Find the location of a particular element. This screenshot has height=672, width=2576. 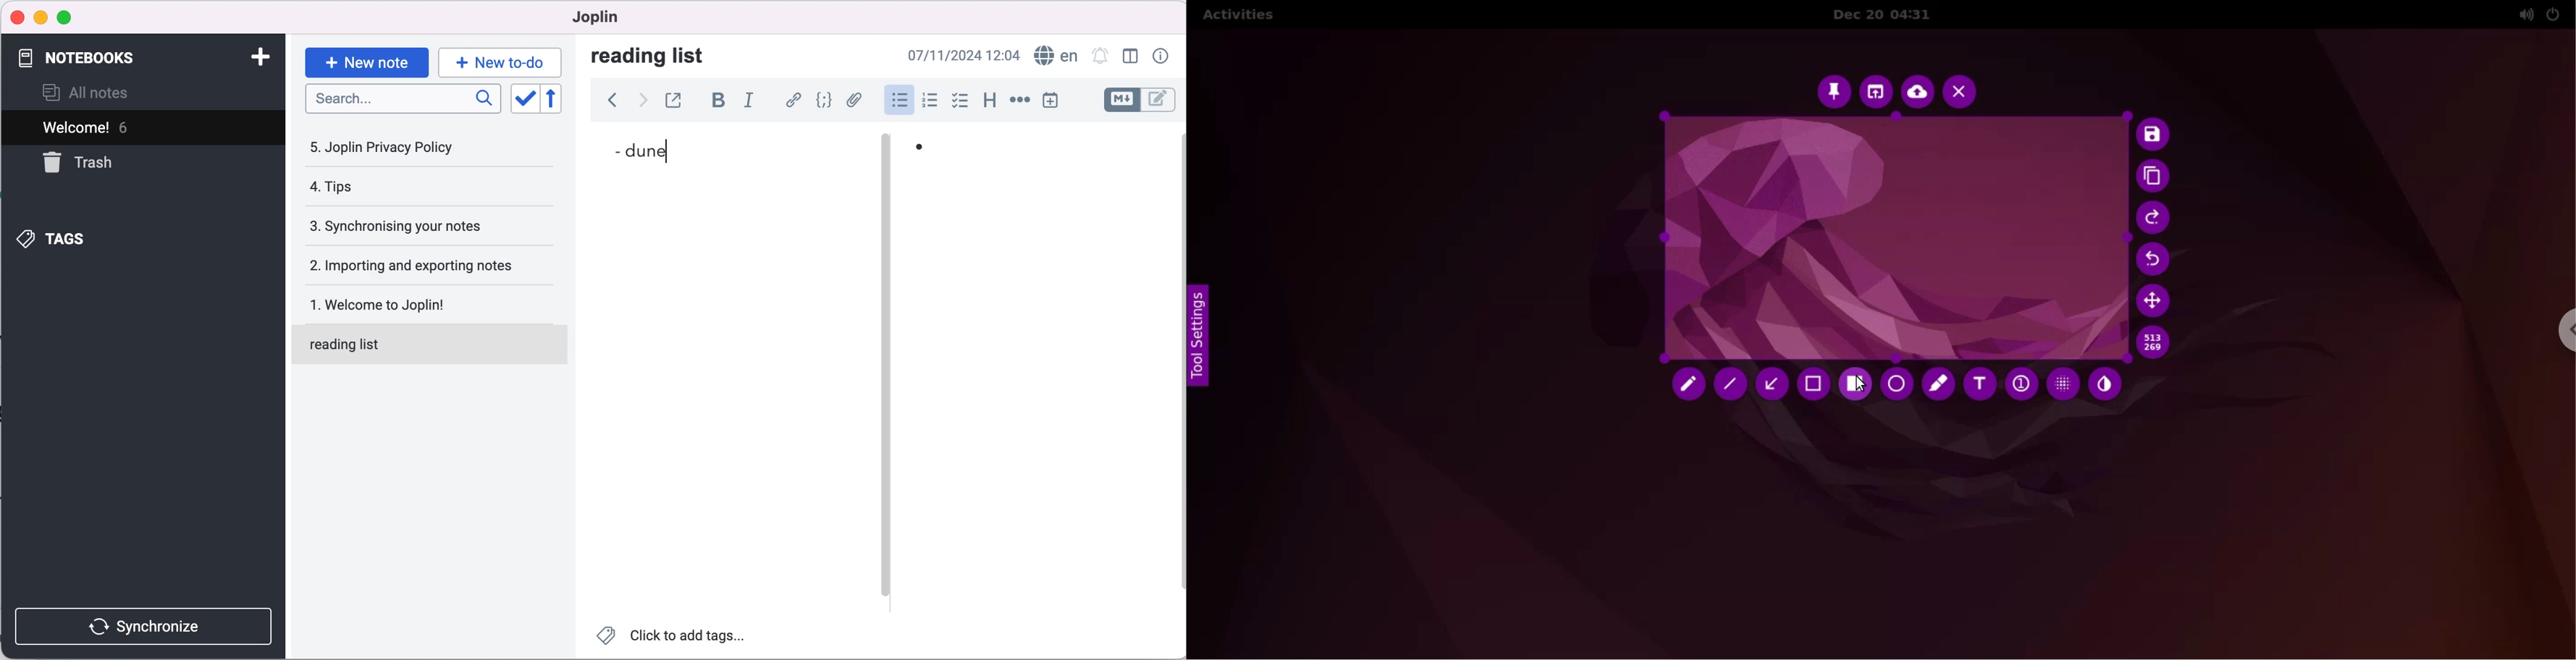

07/11/2024 09:02 is located at coordinates (959, 55).